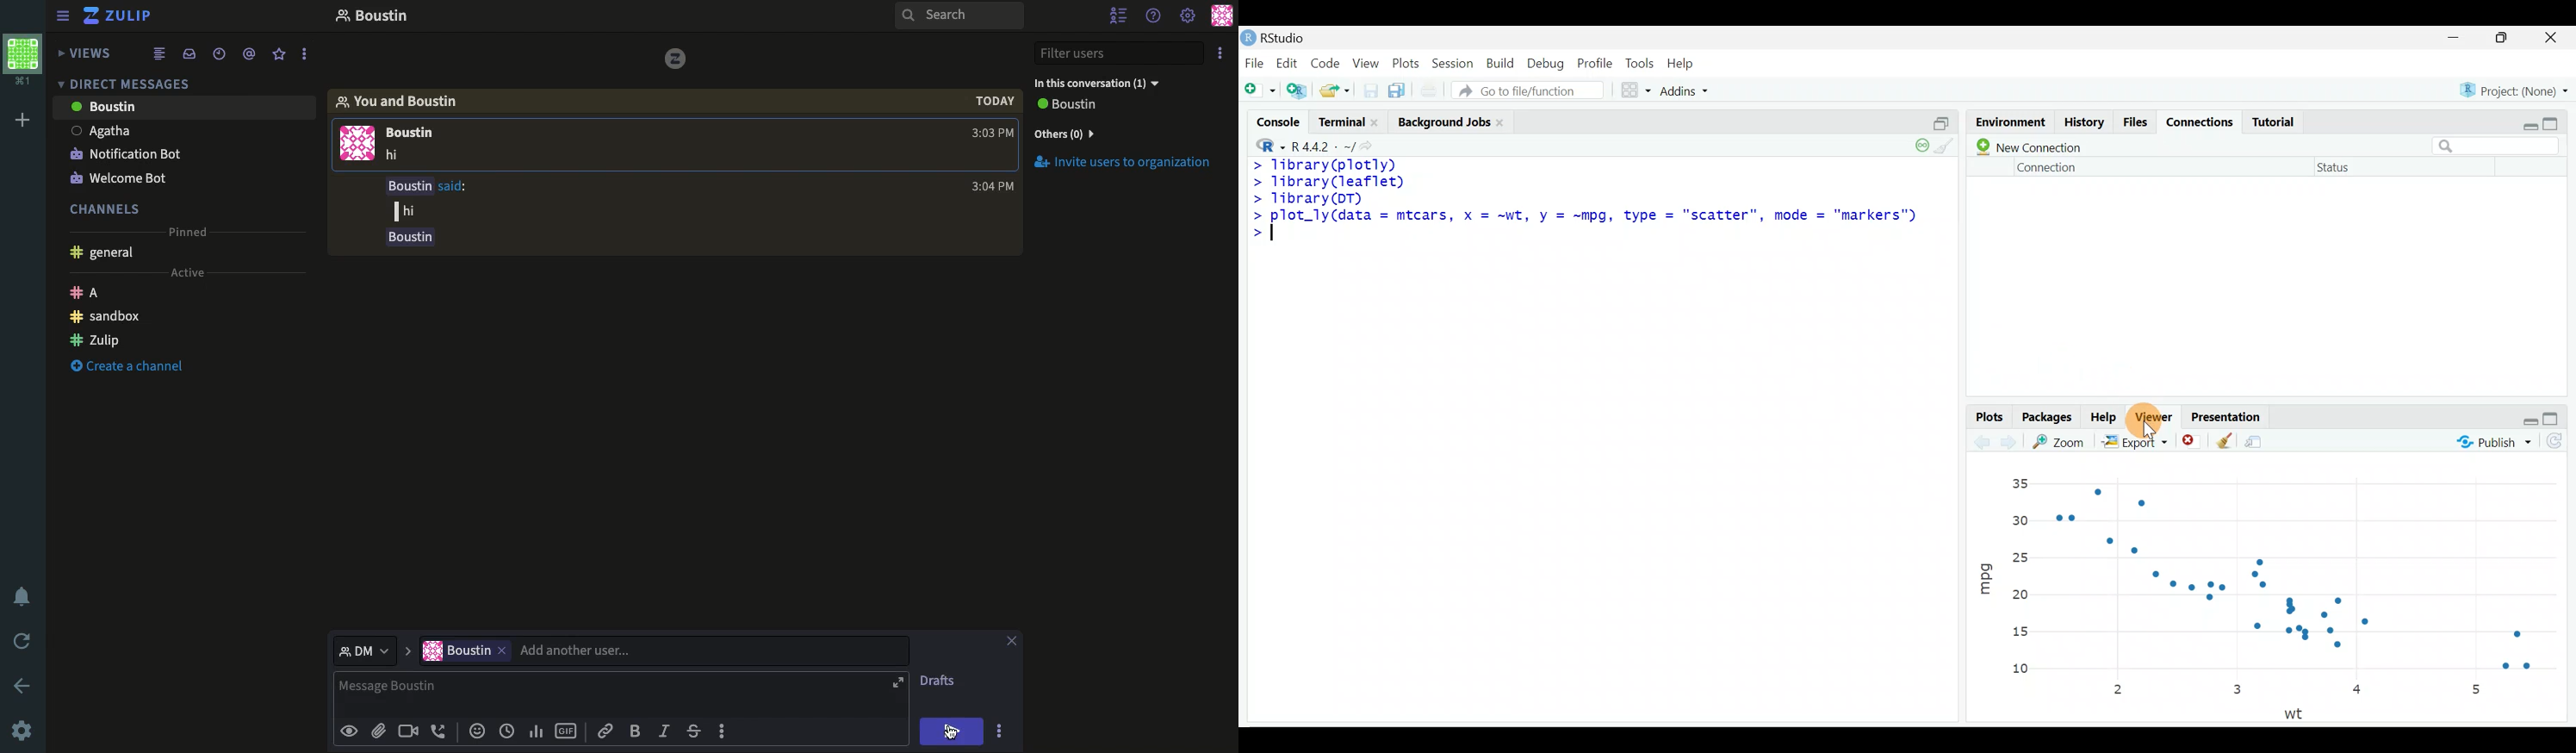 This screenshot has height=756, width=2576. I want to click on Thread name, so click(371, 18).